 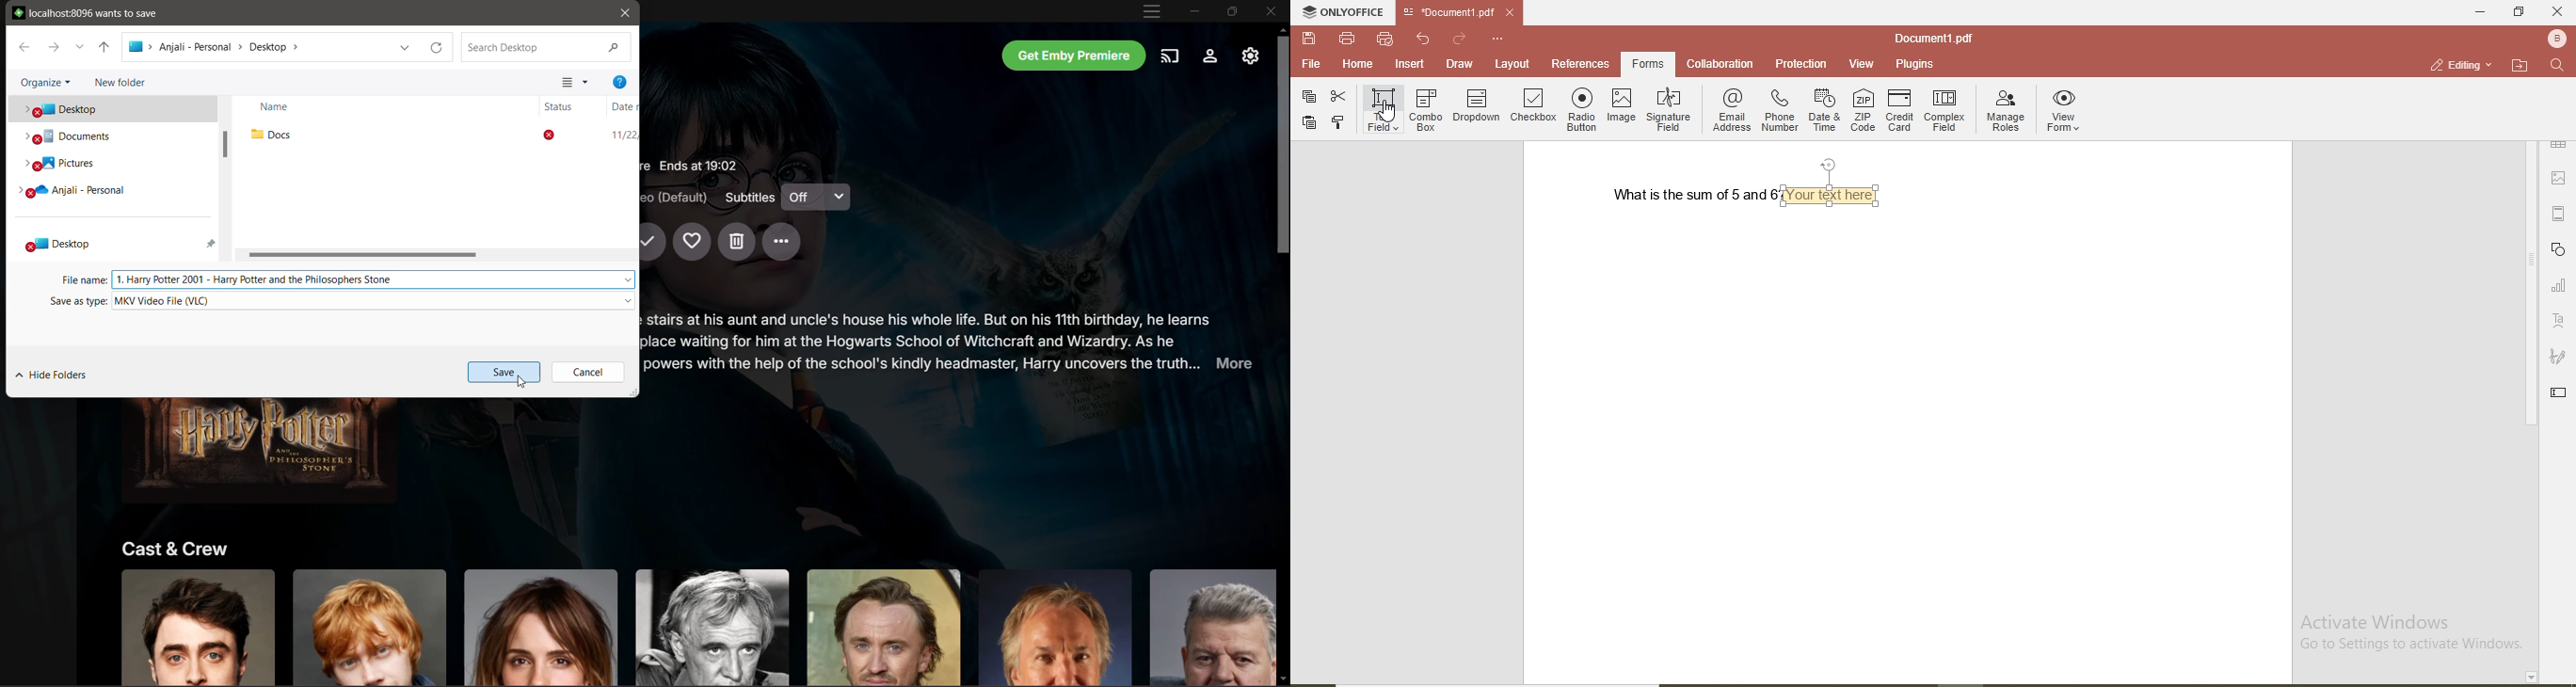 What do you see at coordinates (1310, 65) in the screenshot?
I see `file` at bounding box center [1310, 65].